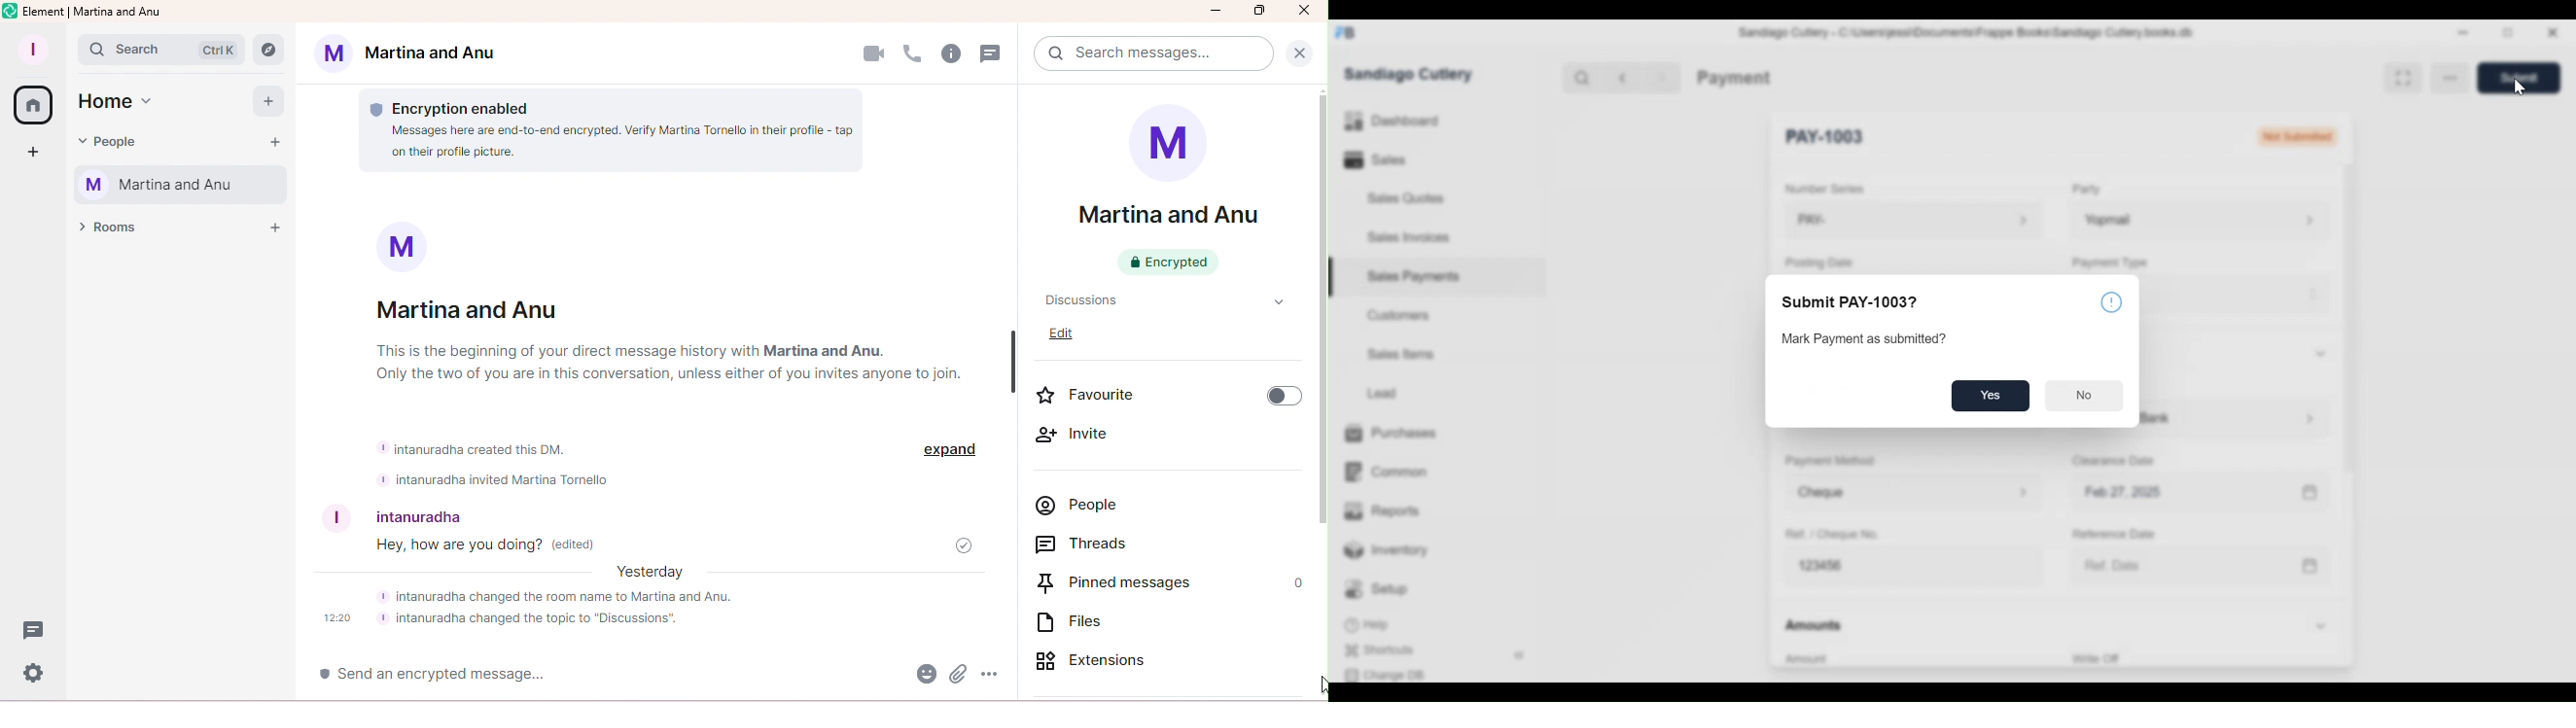 Image resolution: width=2576 pixels, height=728 pixels. I want to click on People, so click(1081, 505).